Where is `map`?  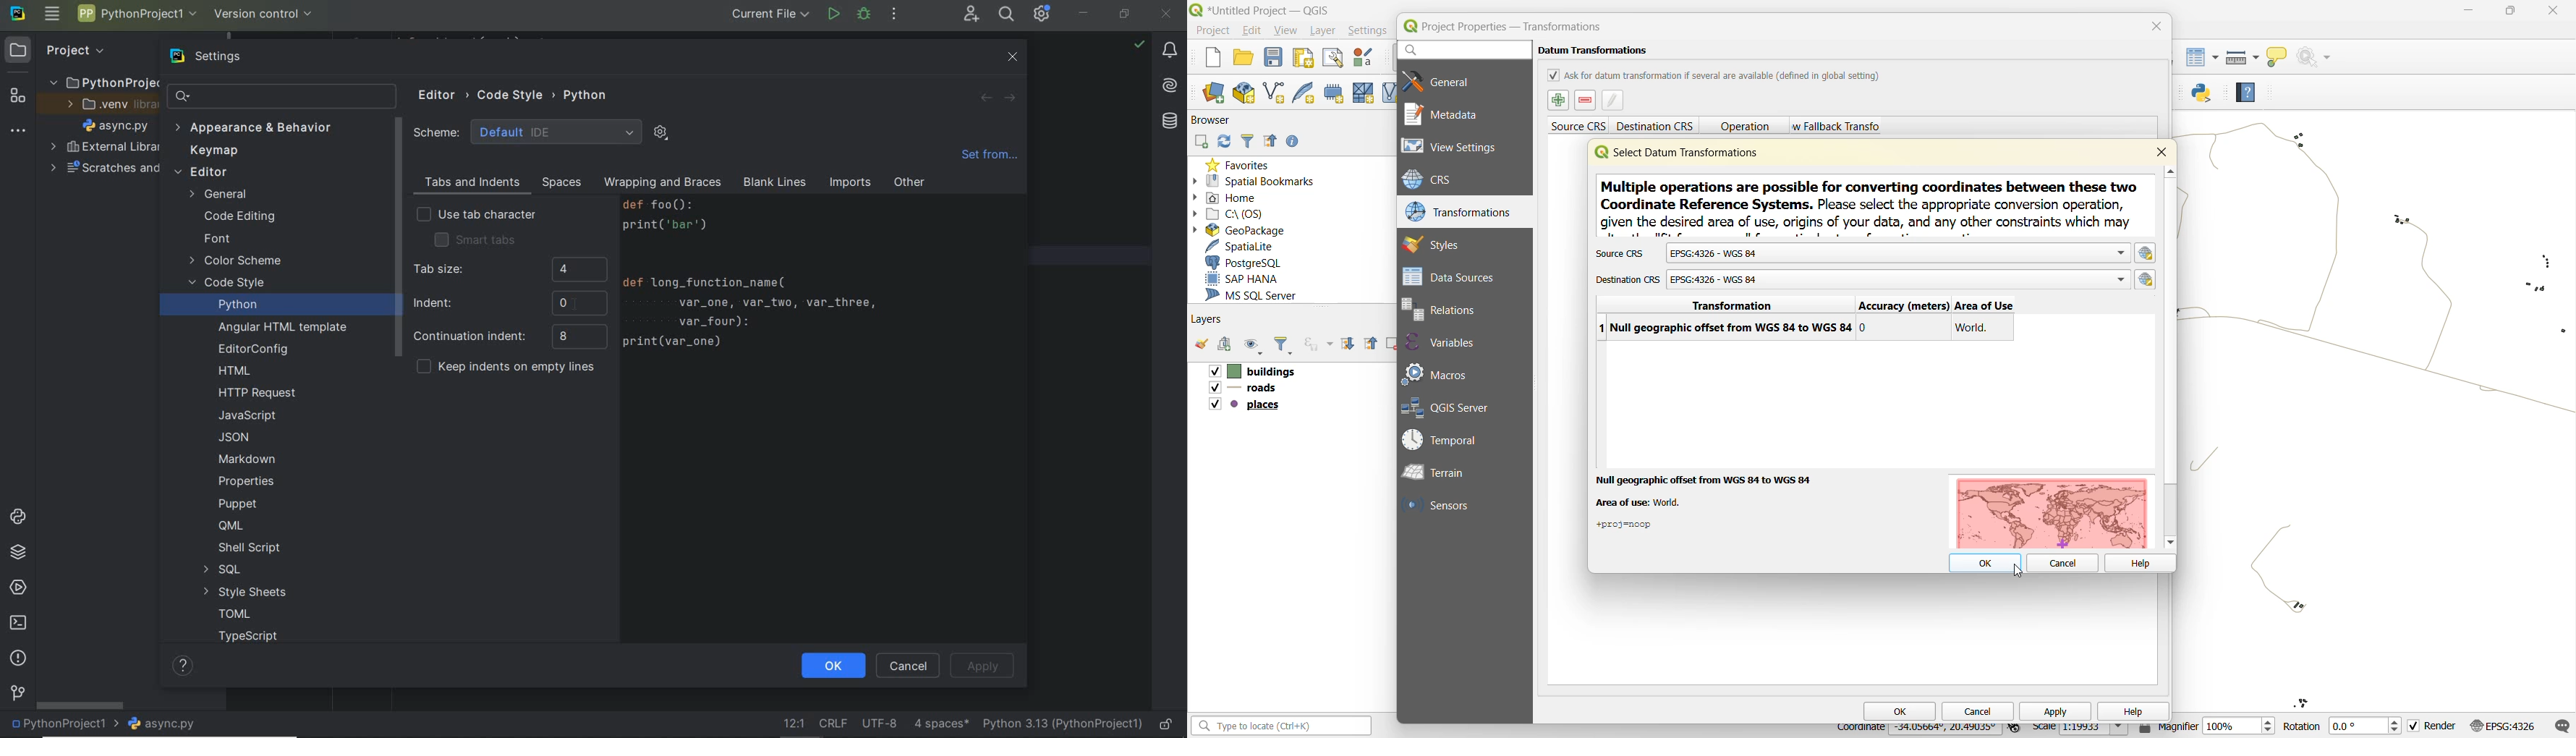
map is located at coordinates (2051, 512).